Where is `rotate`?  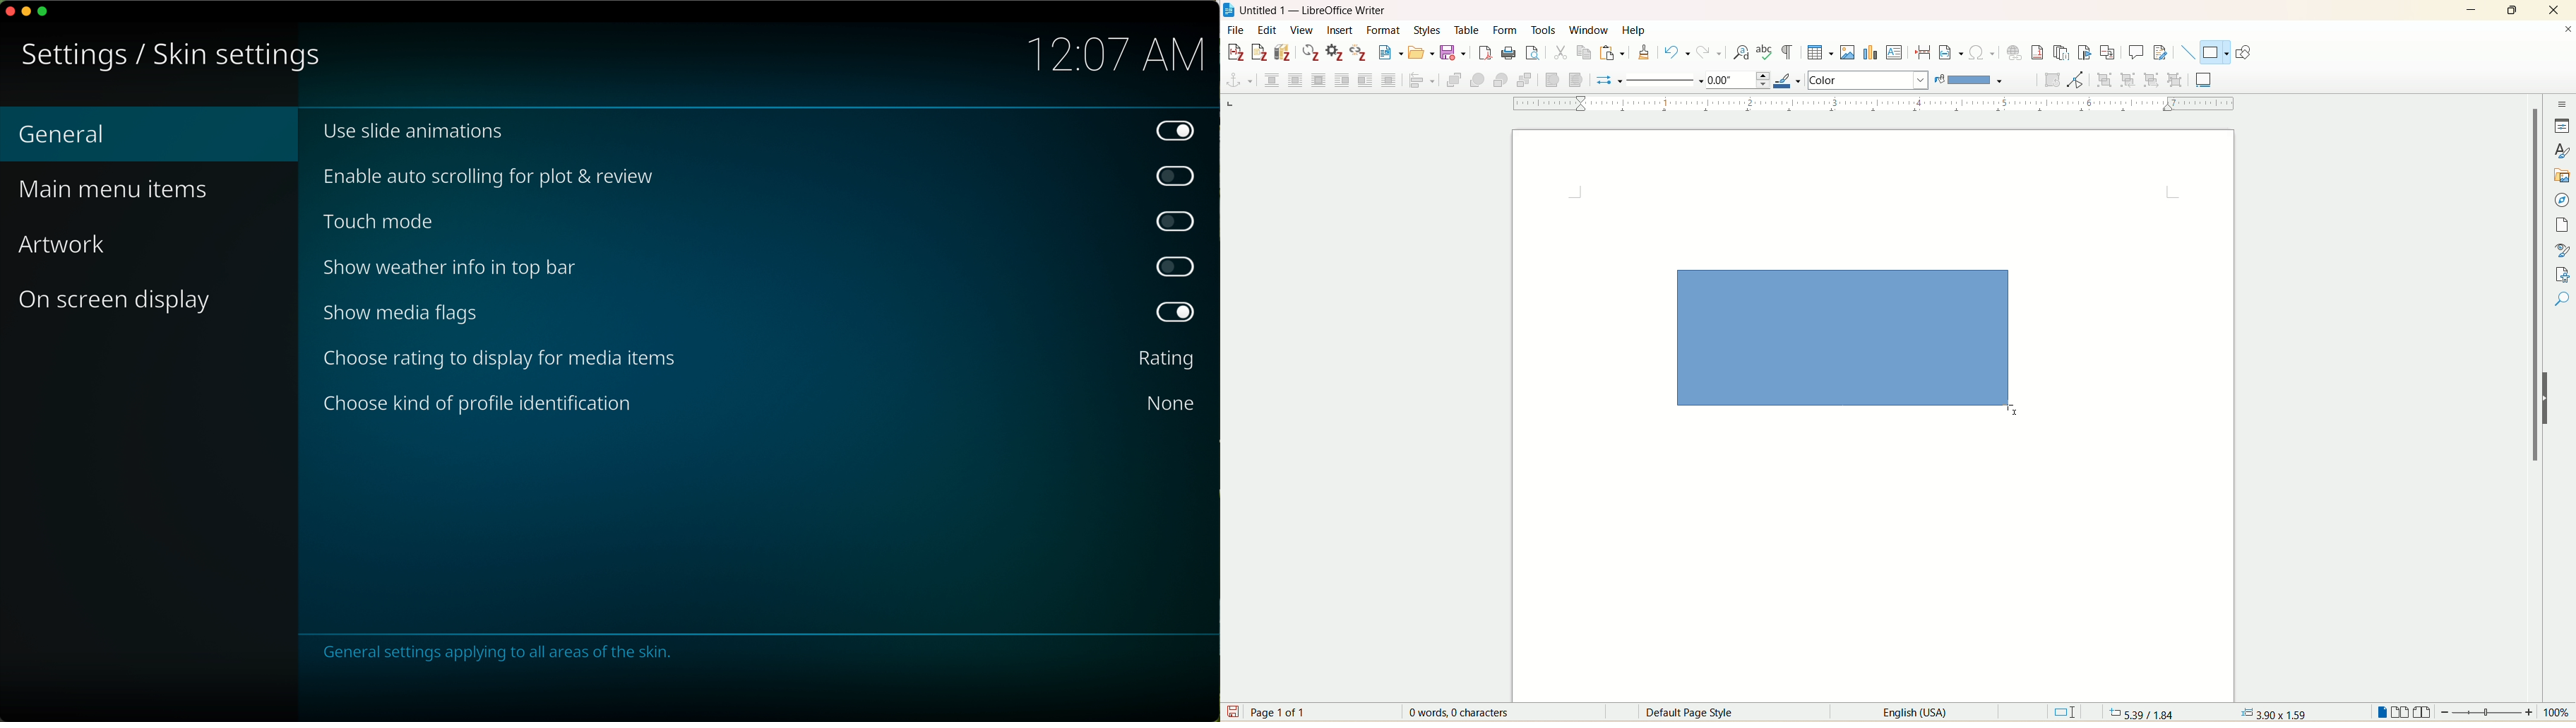 rotate is located at coordinates (2055, 81).